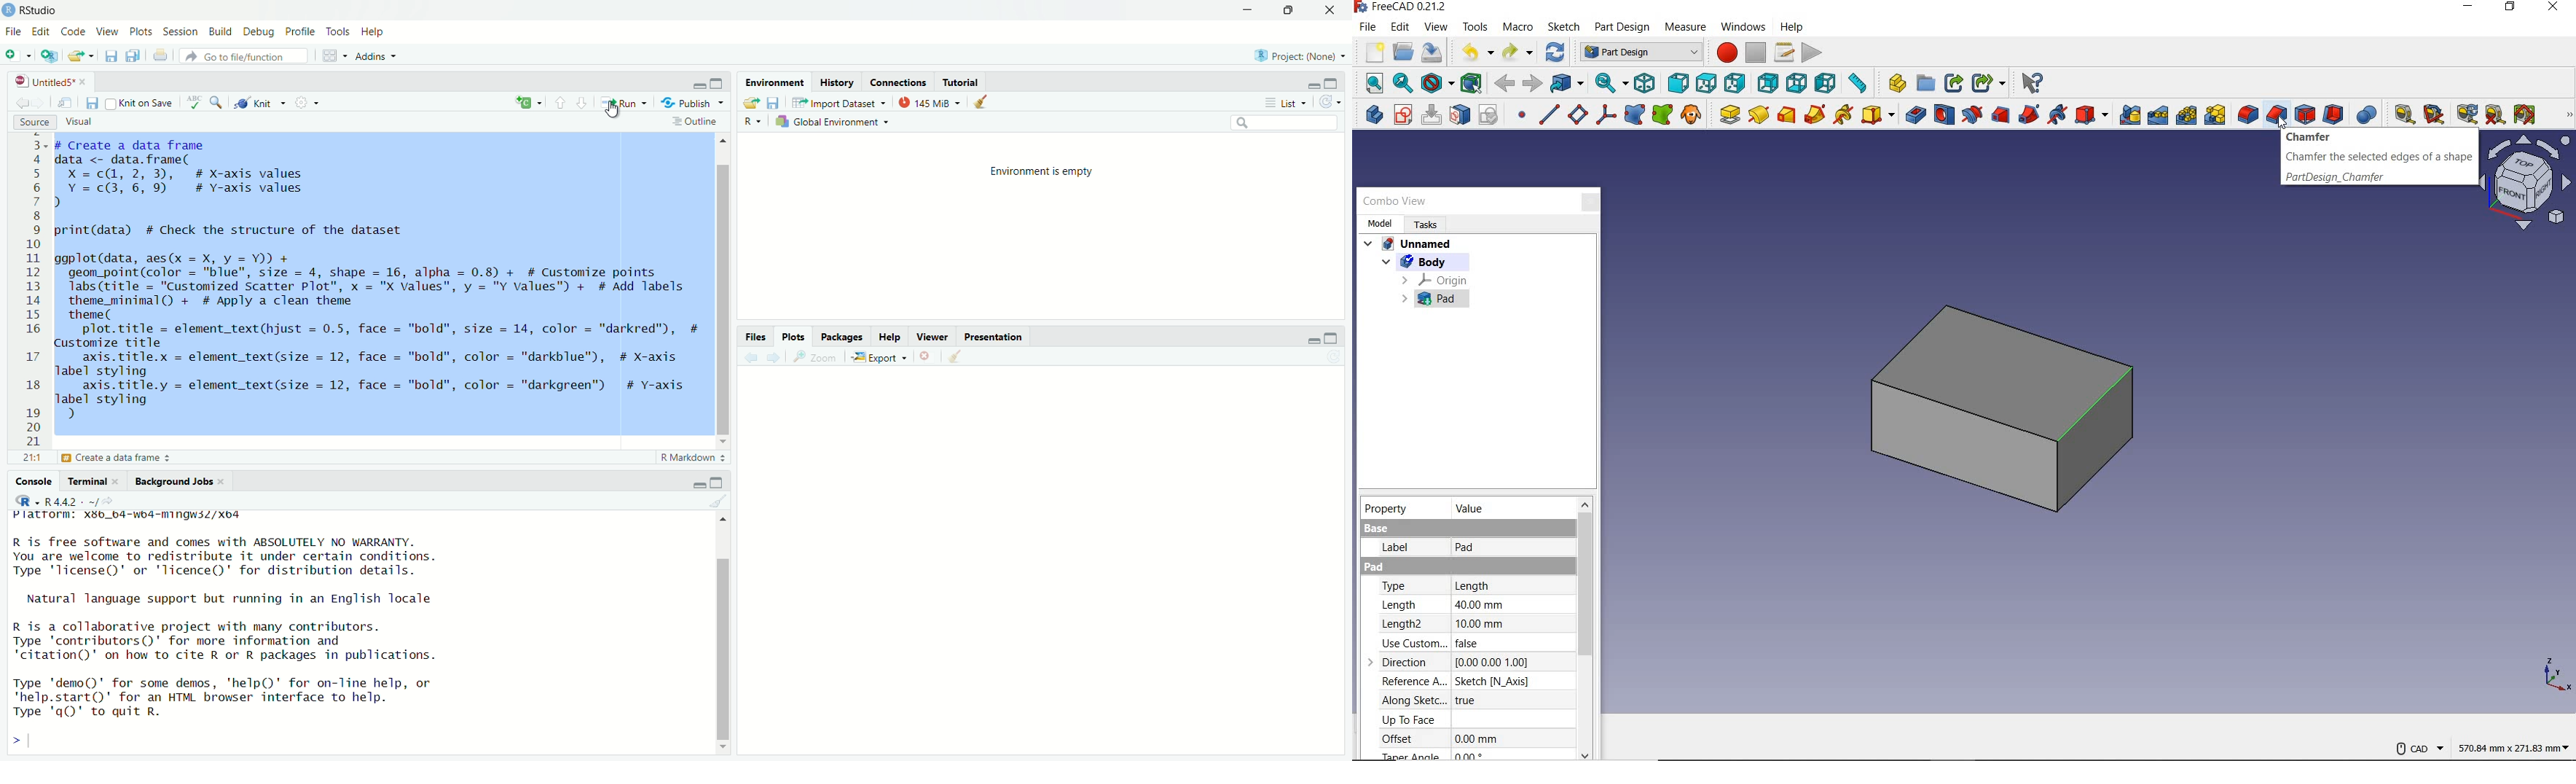 Image resolution: width=2576 pixels, height=784 pixels. What do you see at coordinates (1402, 114) in the screenshot?
I see `create sketch` at bounding box center [1402, 114].